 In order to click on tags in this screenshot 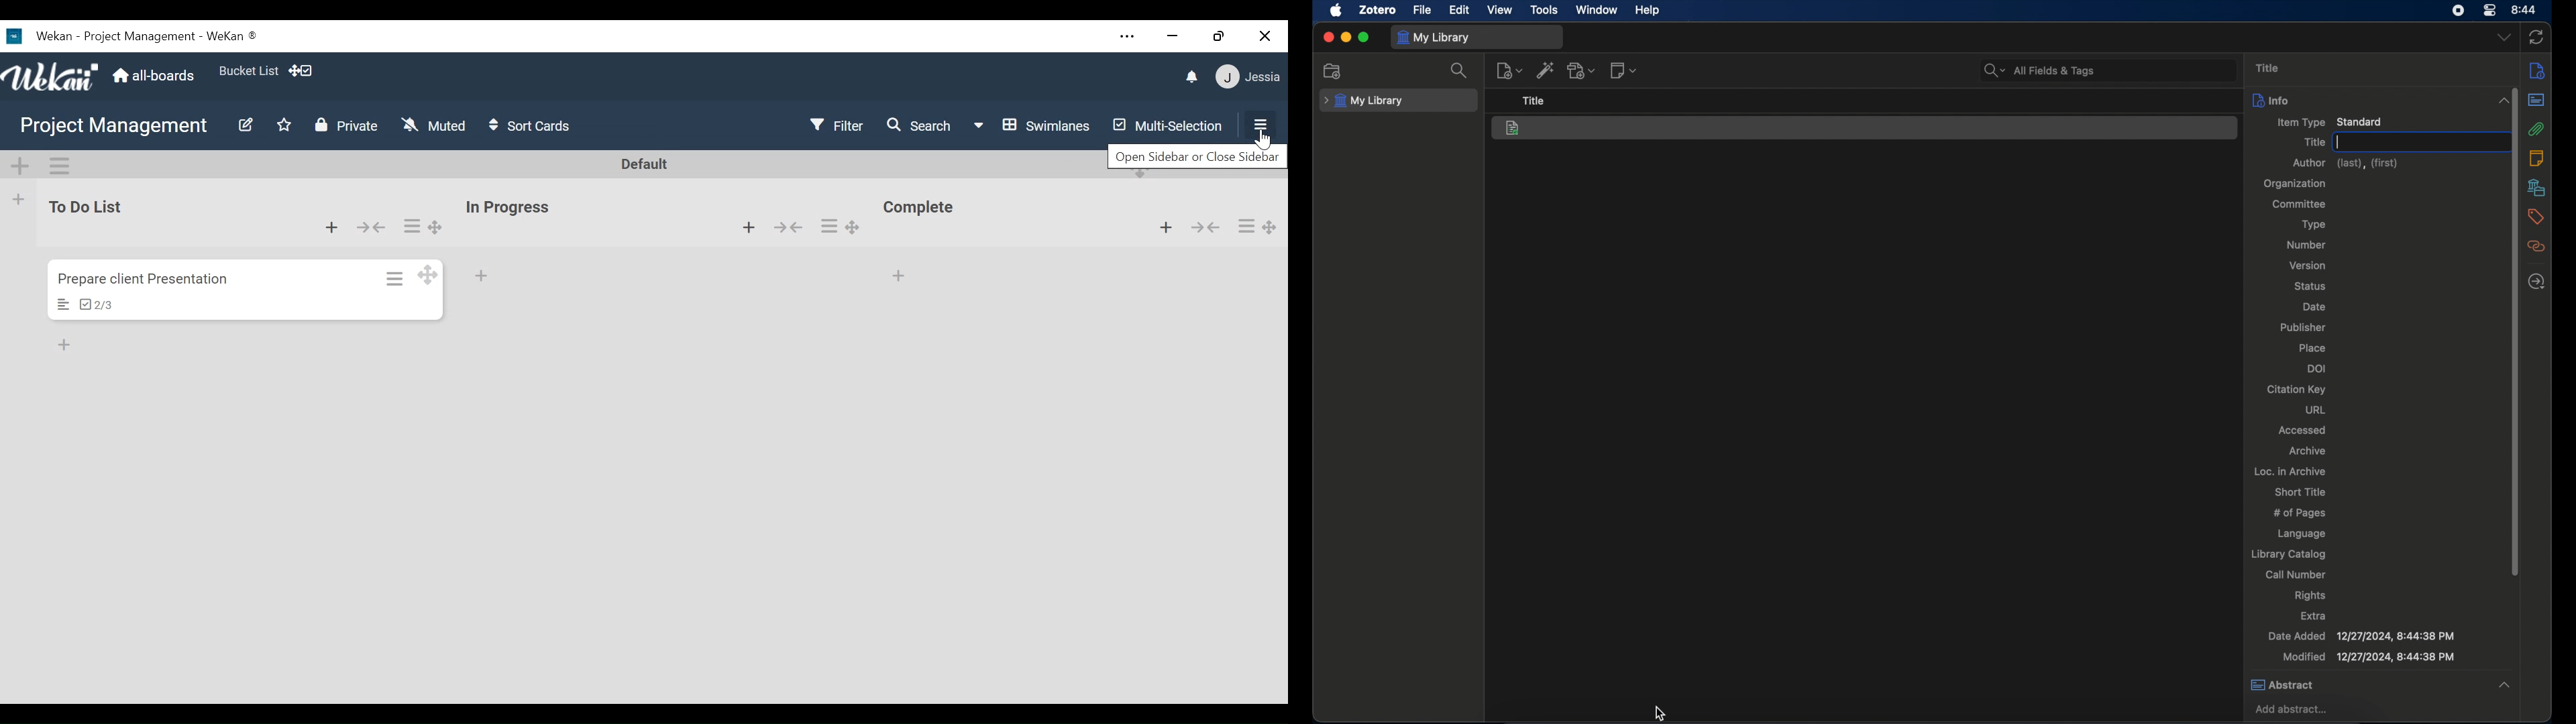, I will do `click(2536, 217)`.